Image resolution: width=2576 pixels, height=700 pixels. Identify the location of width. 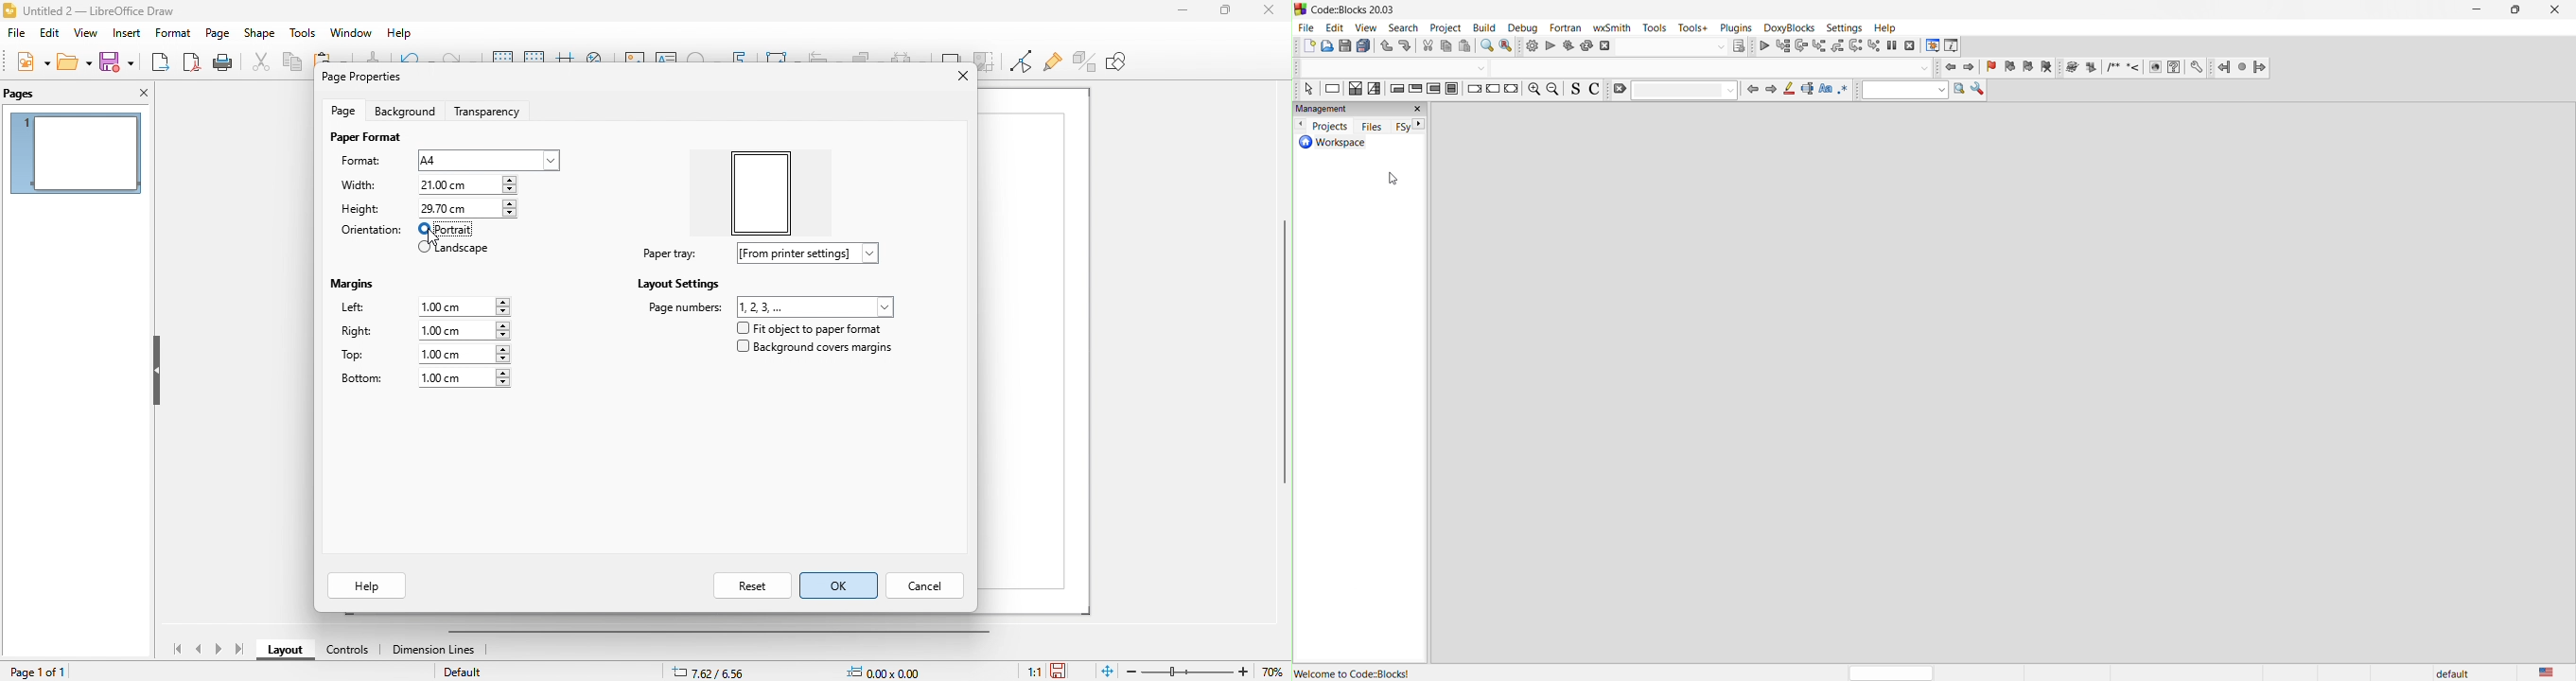
(359, 187).